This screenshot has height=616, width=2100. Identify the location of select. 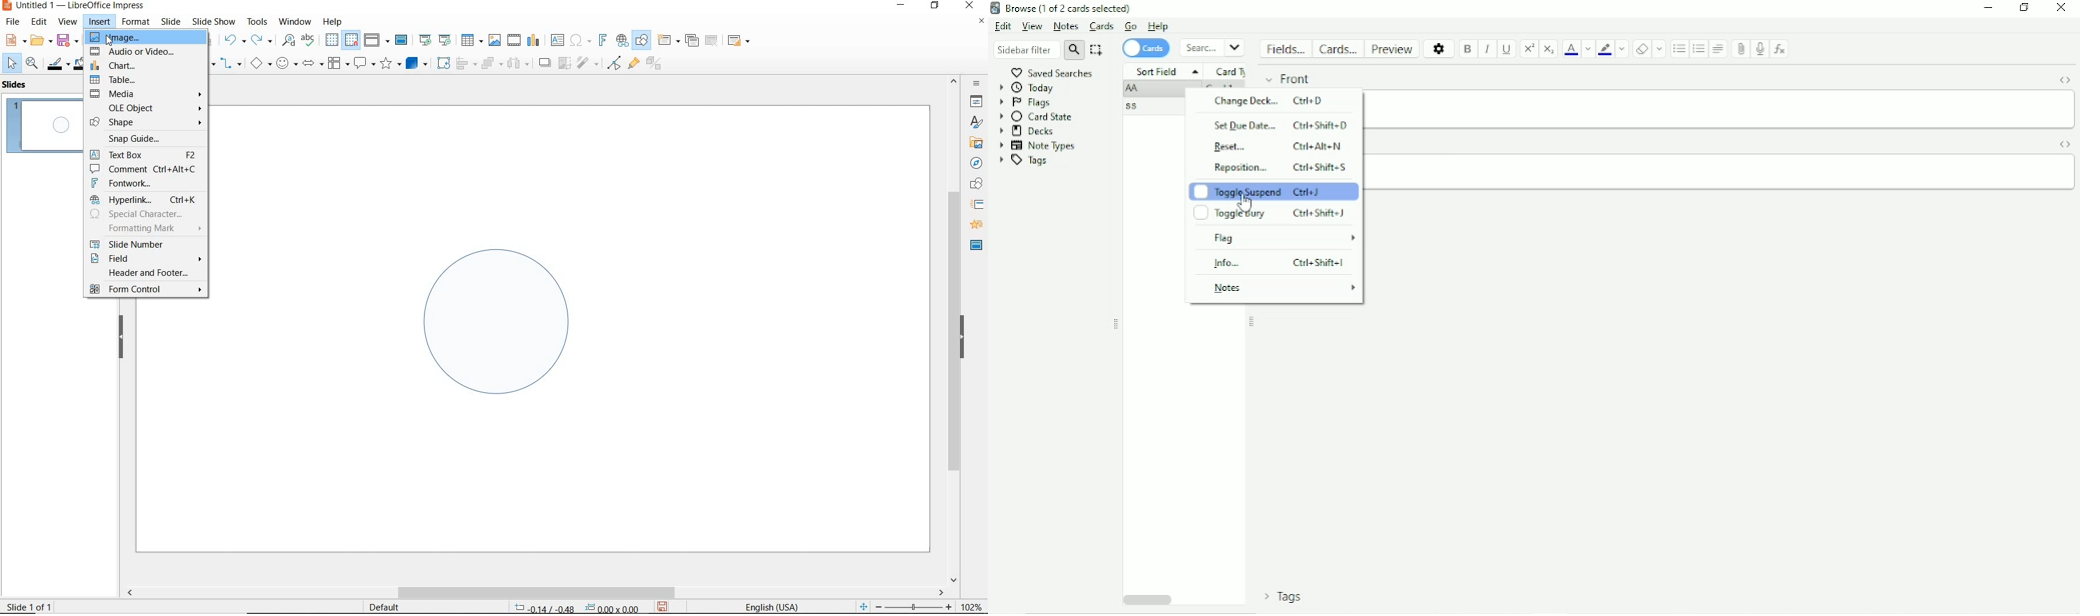
(12, 64).